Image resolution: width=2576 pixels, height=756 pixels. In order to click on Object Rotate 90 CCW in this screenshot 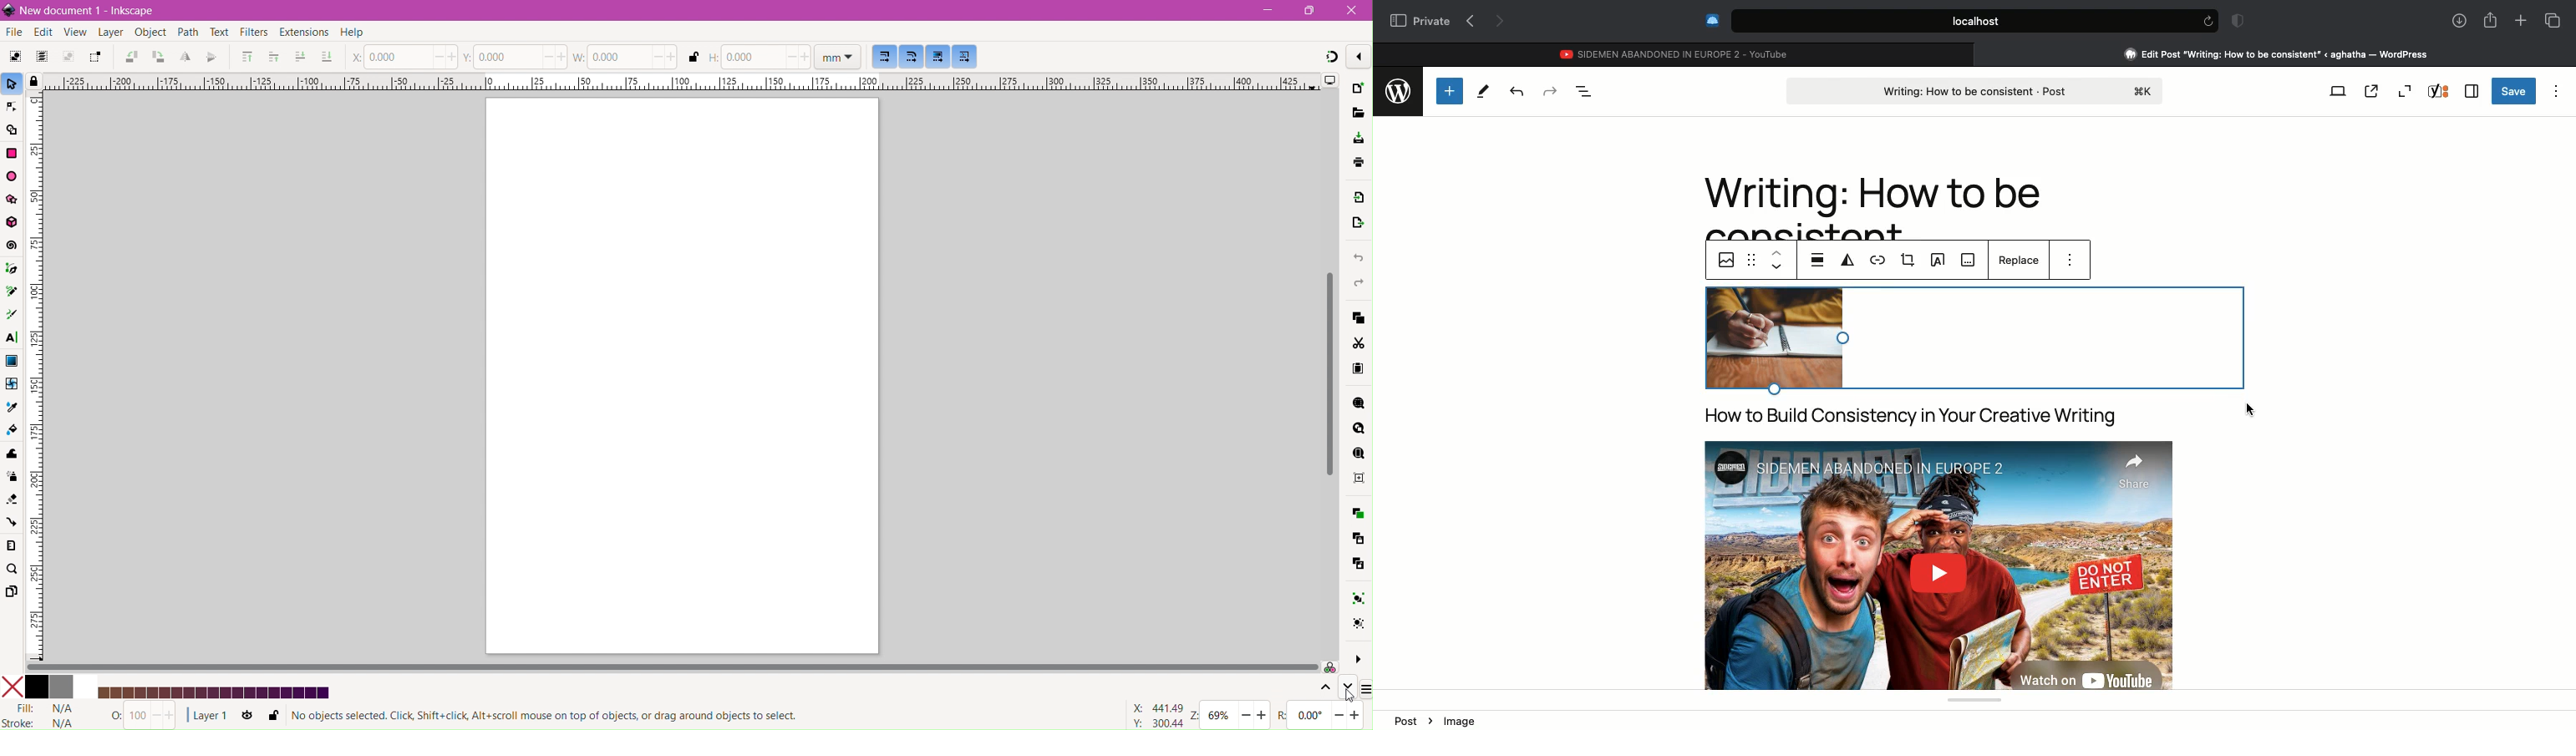, I will do `click(129, 58)`.